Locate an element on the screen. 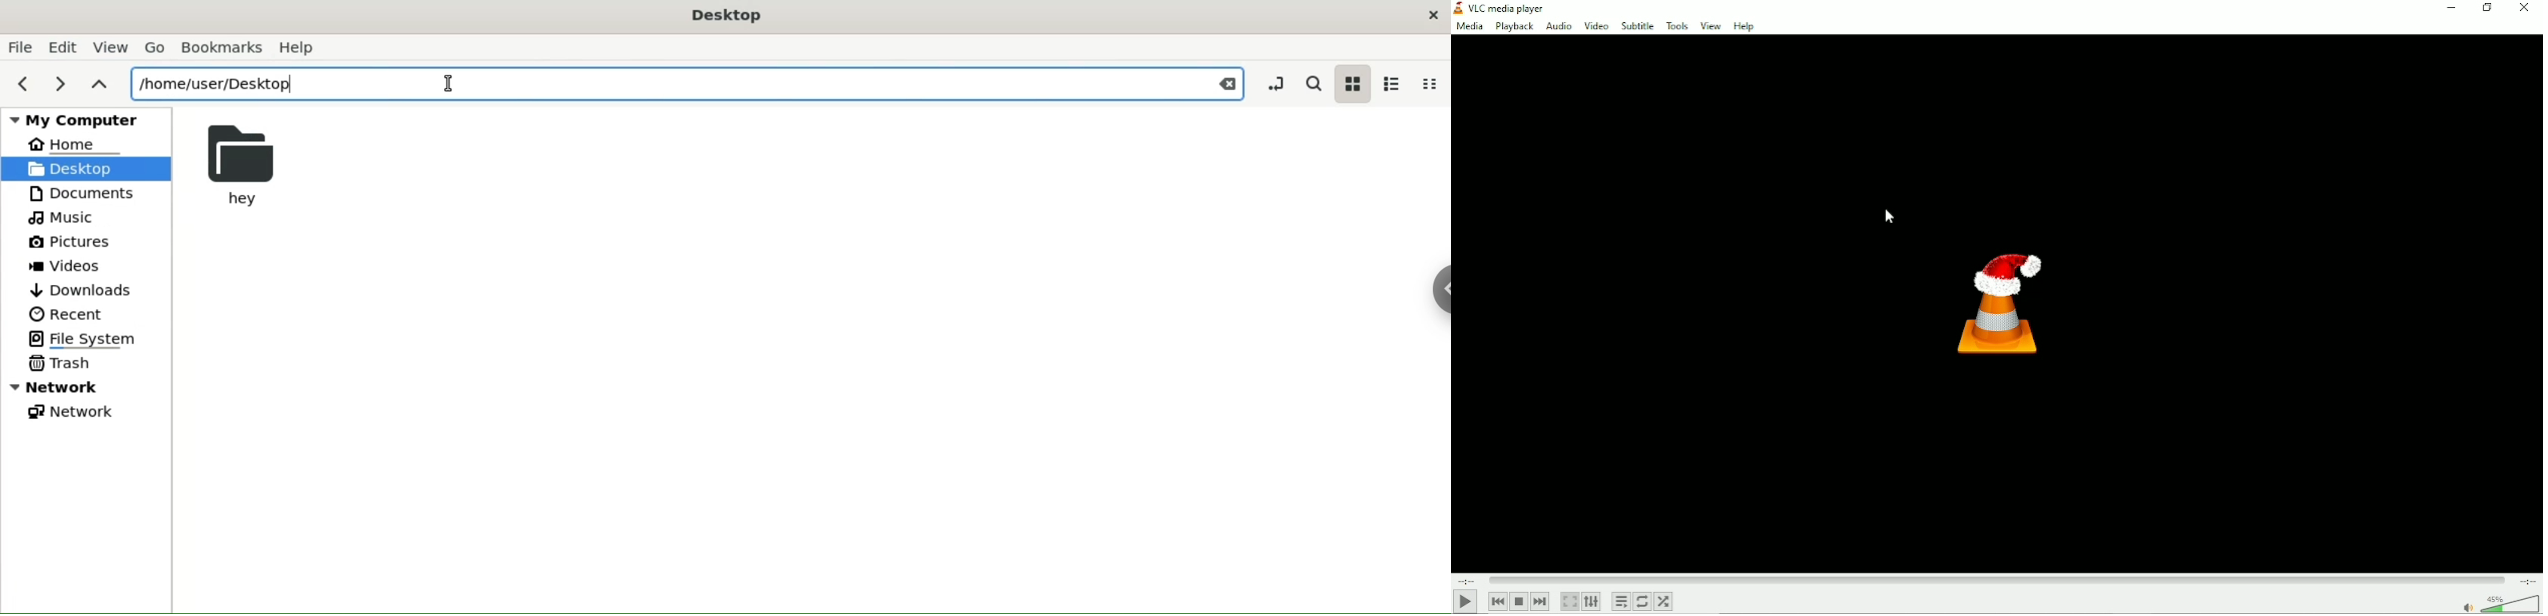  recent is located at coordinates (64, 314).